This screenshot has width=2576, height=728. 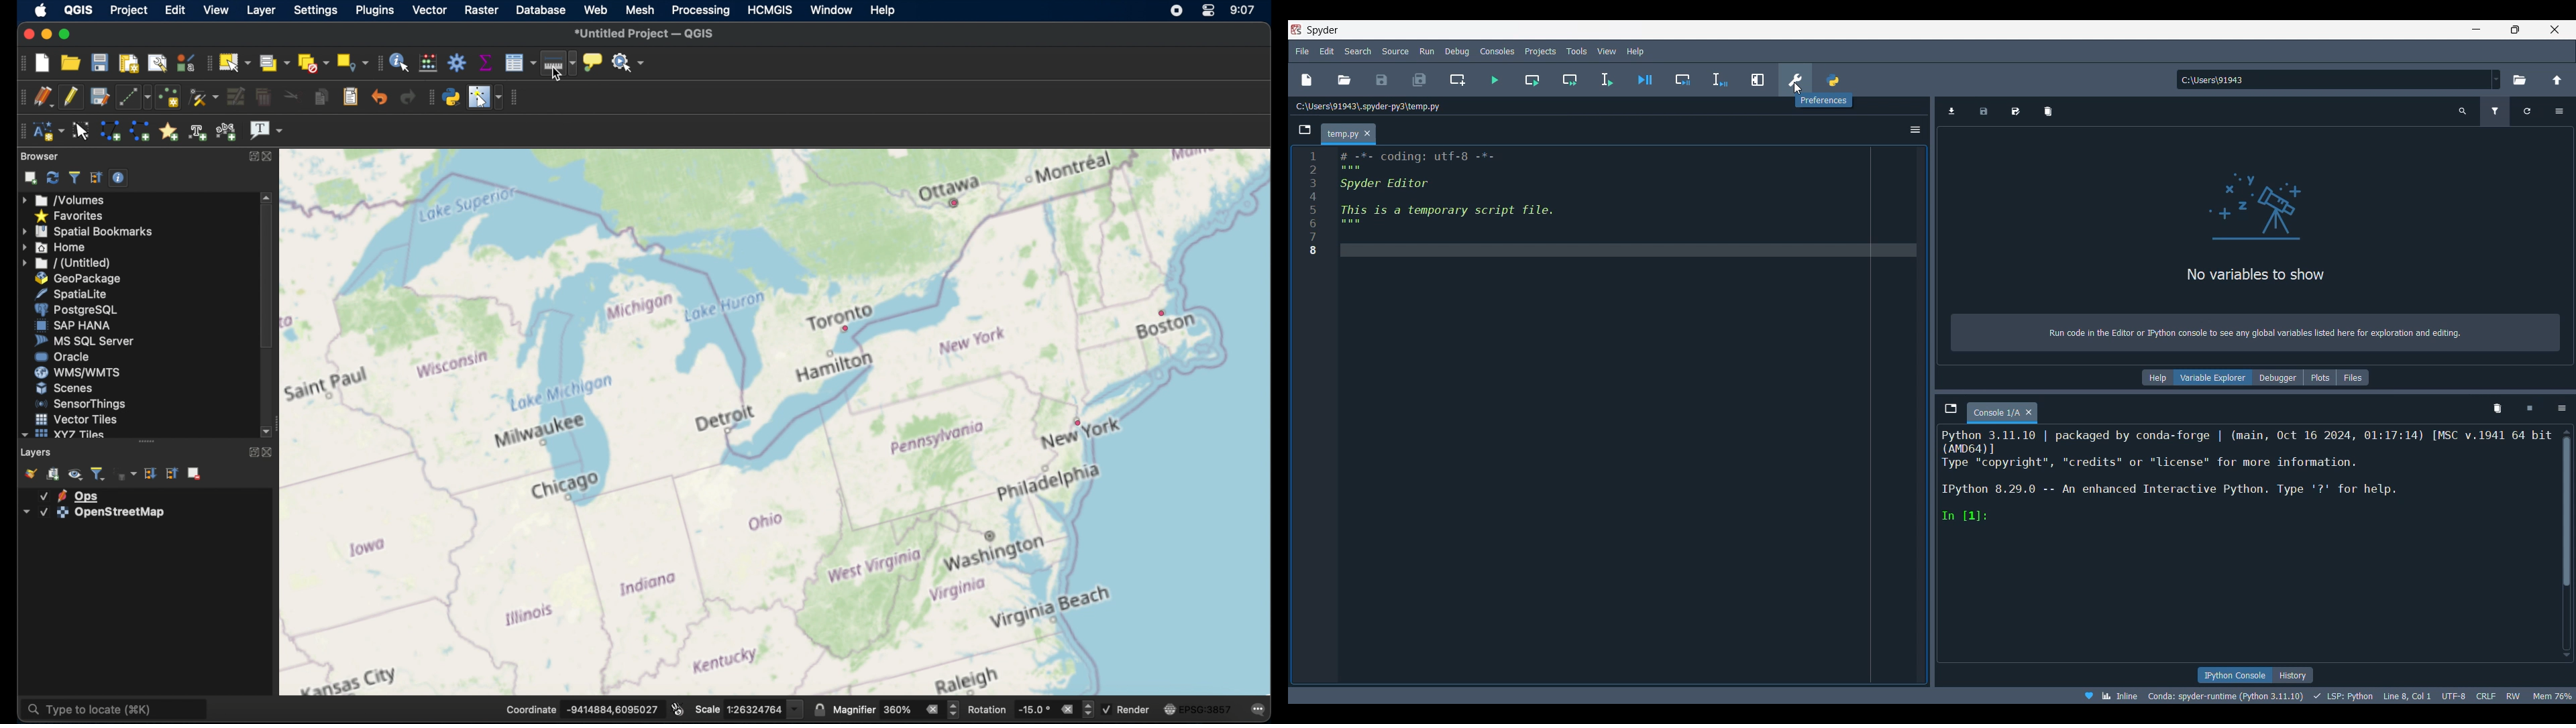 What do you see at coordinates (110, 131) in the screenshot?
I see `create polygon annotation` at bounding box center [110, 131].